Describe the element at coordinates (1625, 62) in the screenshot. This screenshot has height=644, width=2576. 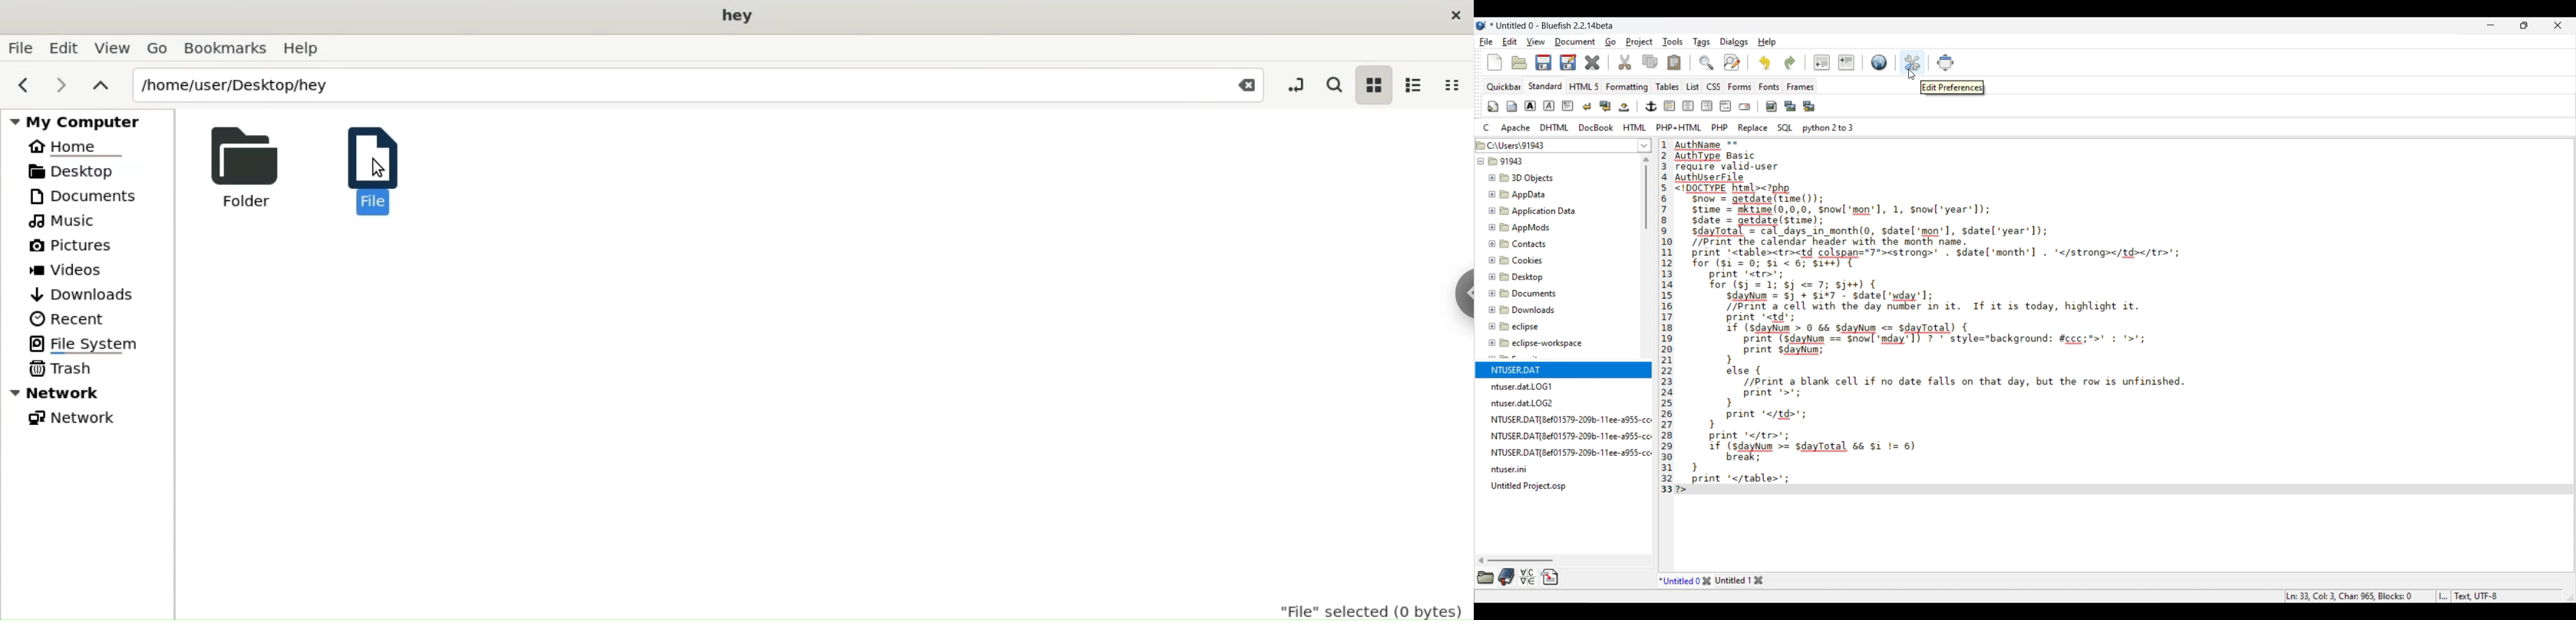
I see `Cut` at that location.